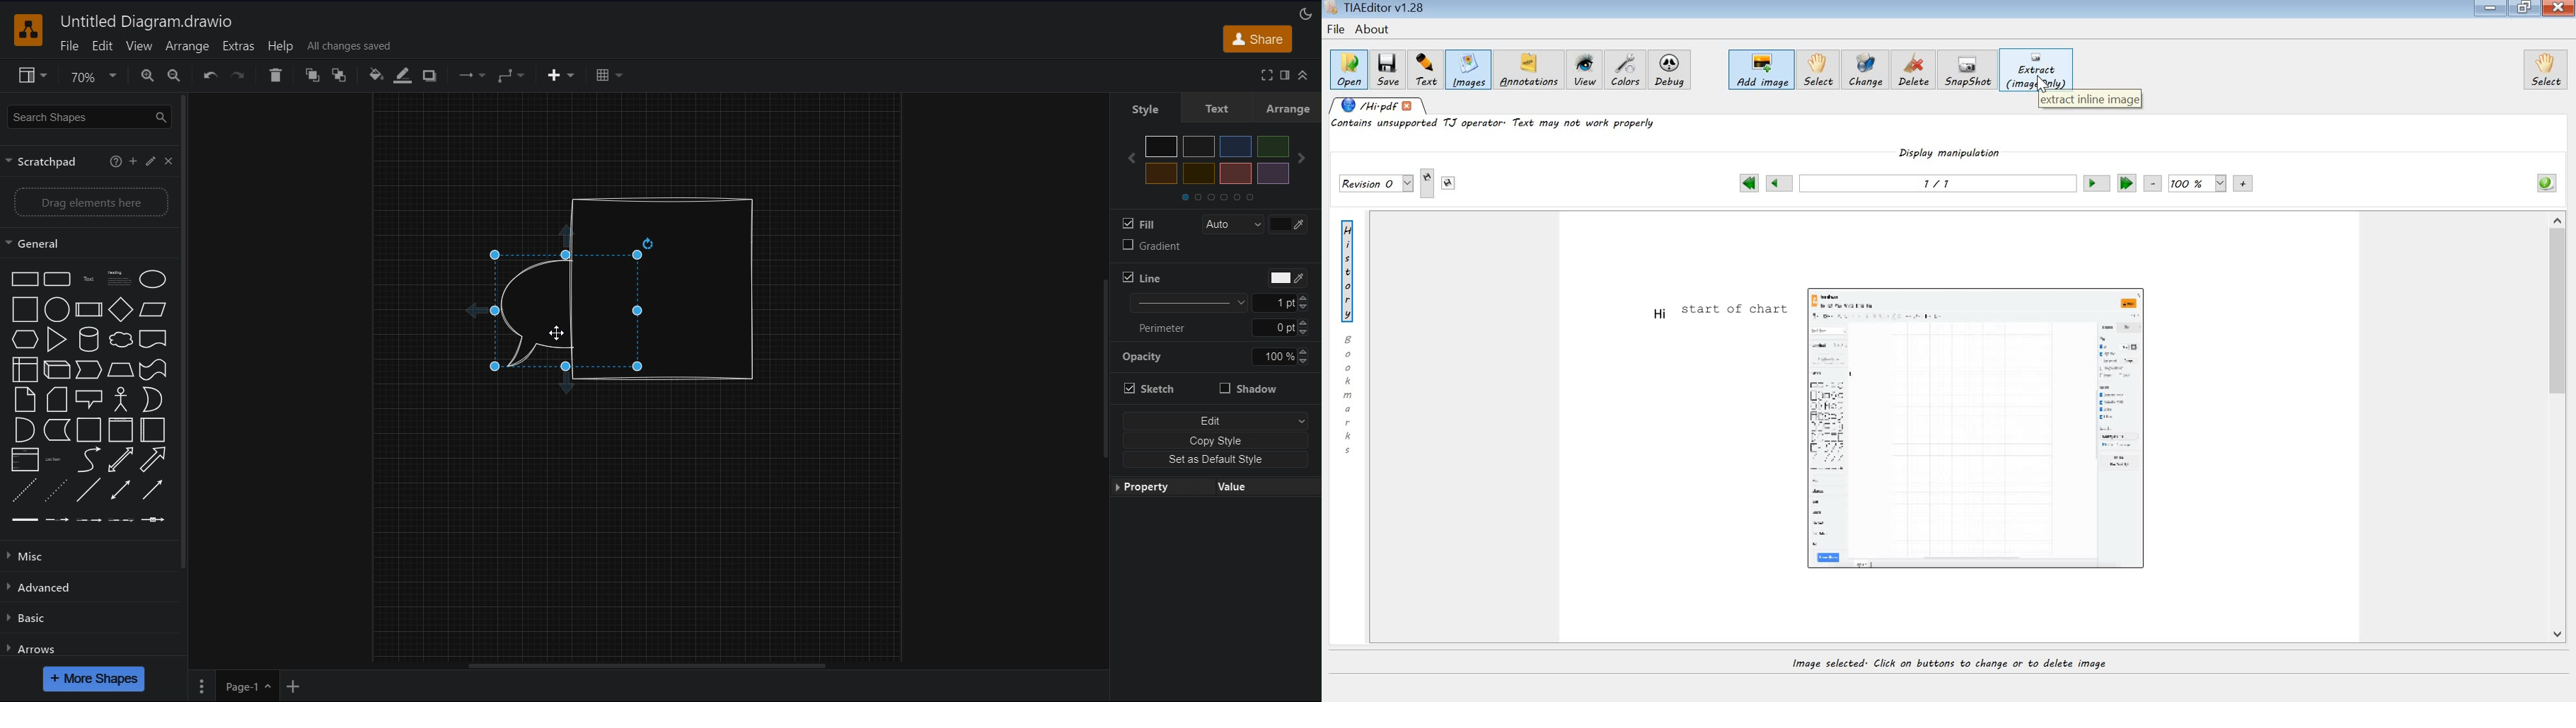 The image size is (2576, 728). Describe the element at coordinates (28, 30) in the screenshot. I see `Software logo` at that location.